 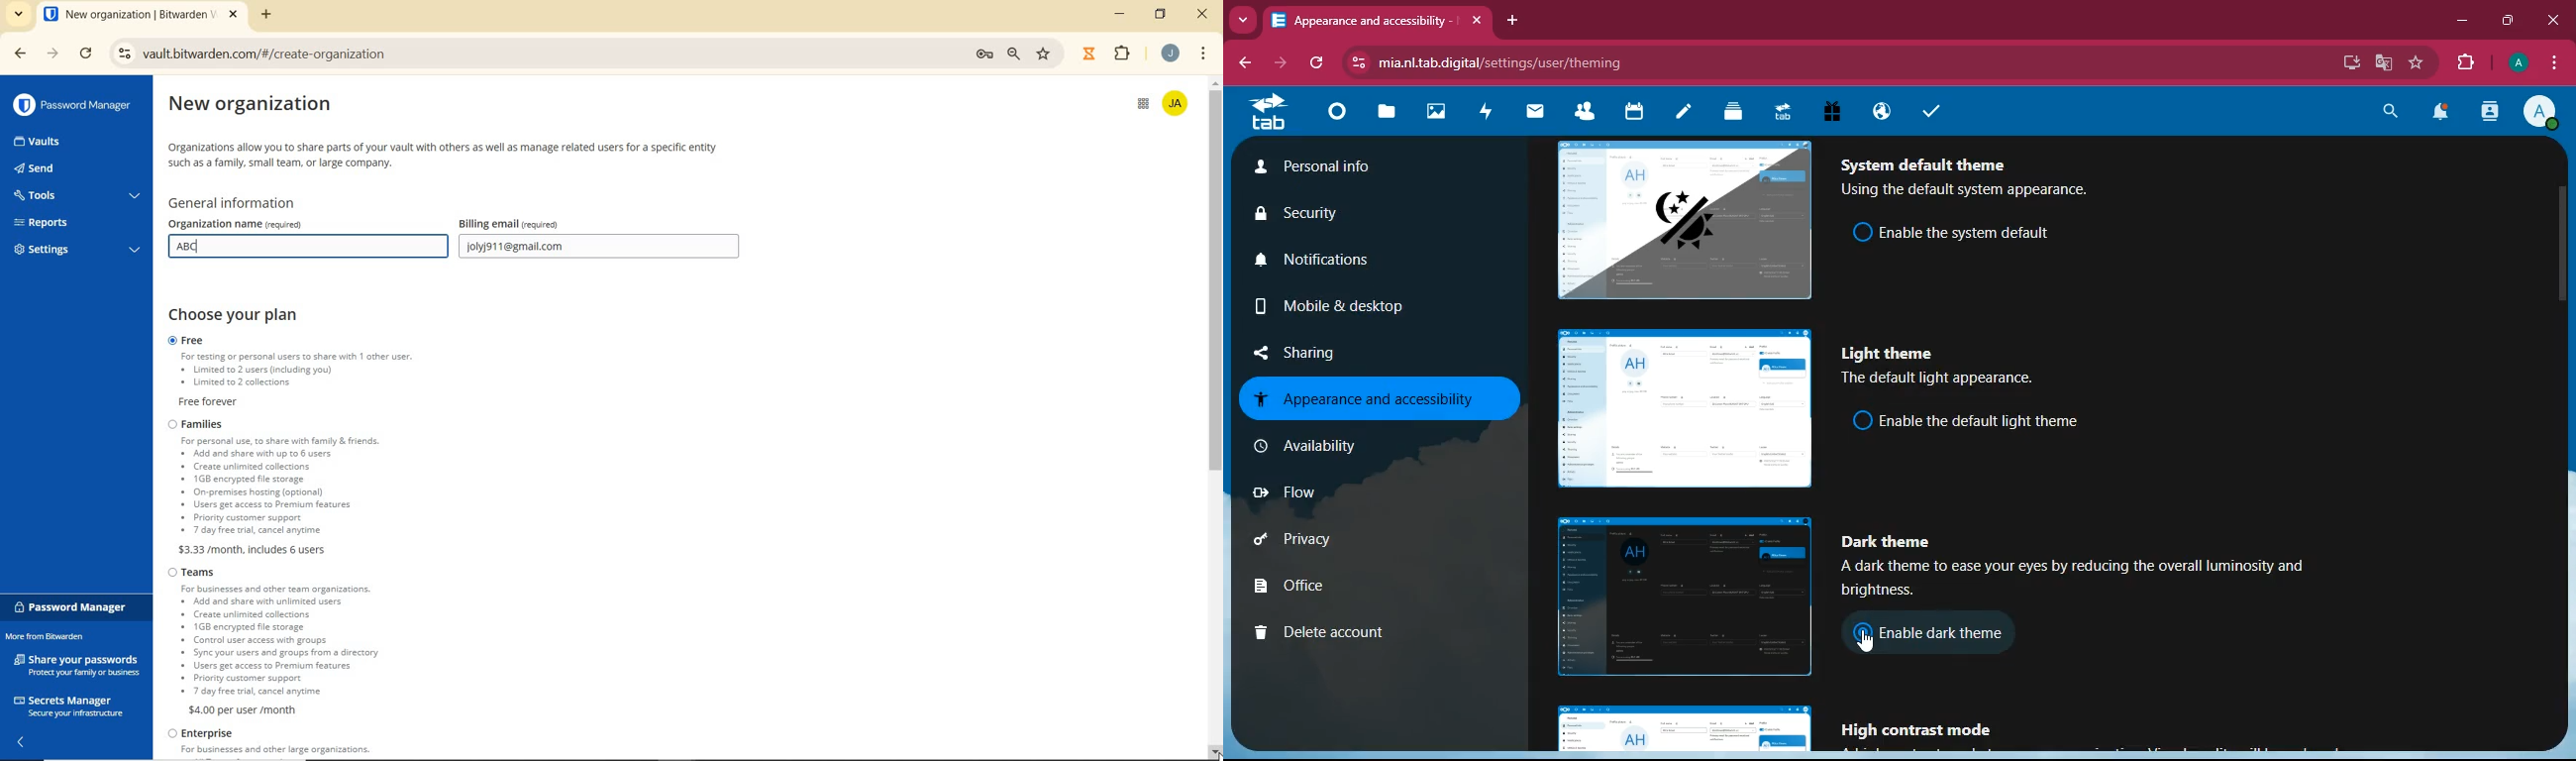 What do you see at coordinates (221, 246) in the screenshot?
I see `ABC` at bounding box center [221, 246].